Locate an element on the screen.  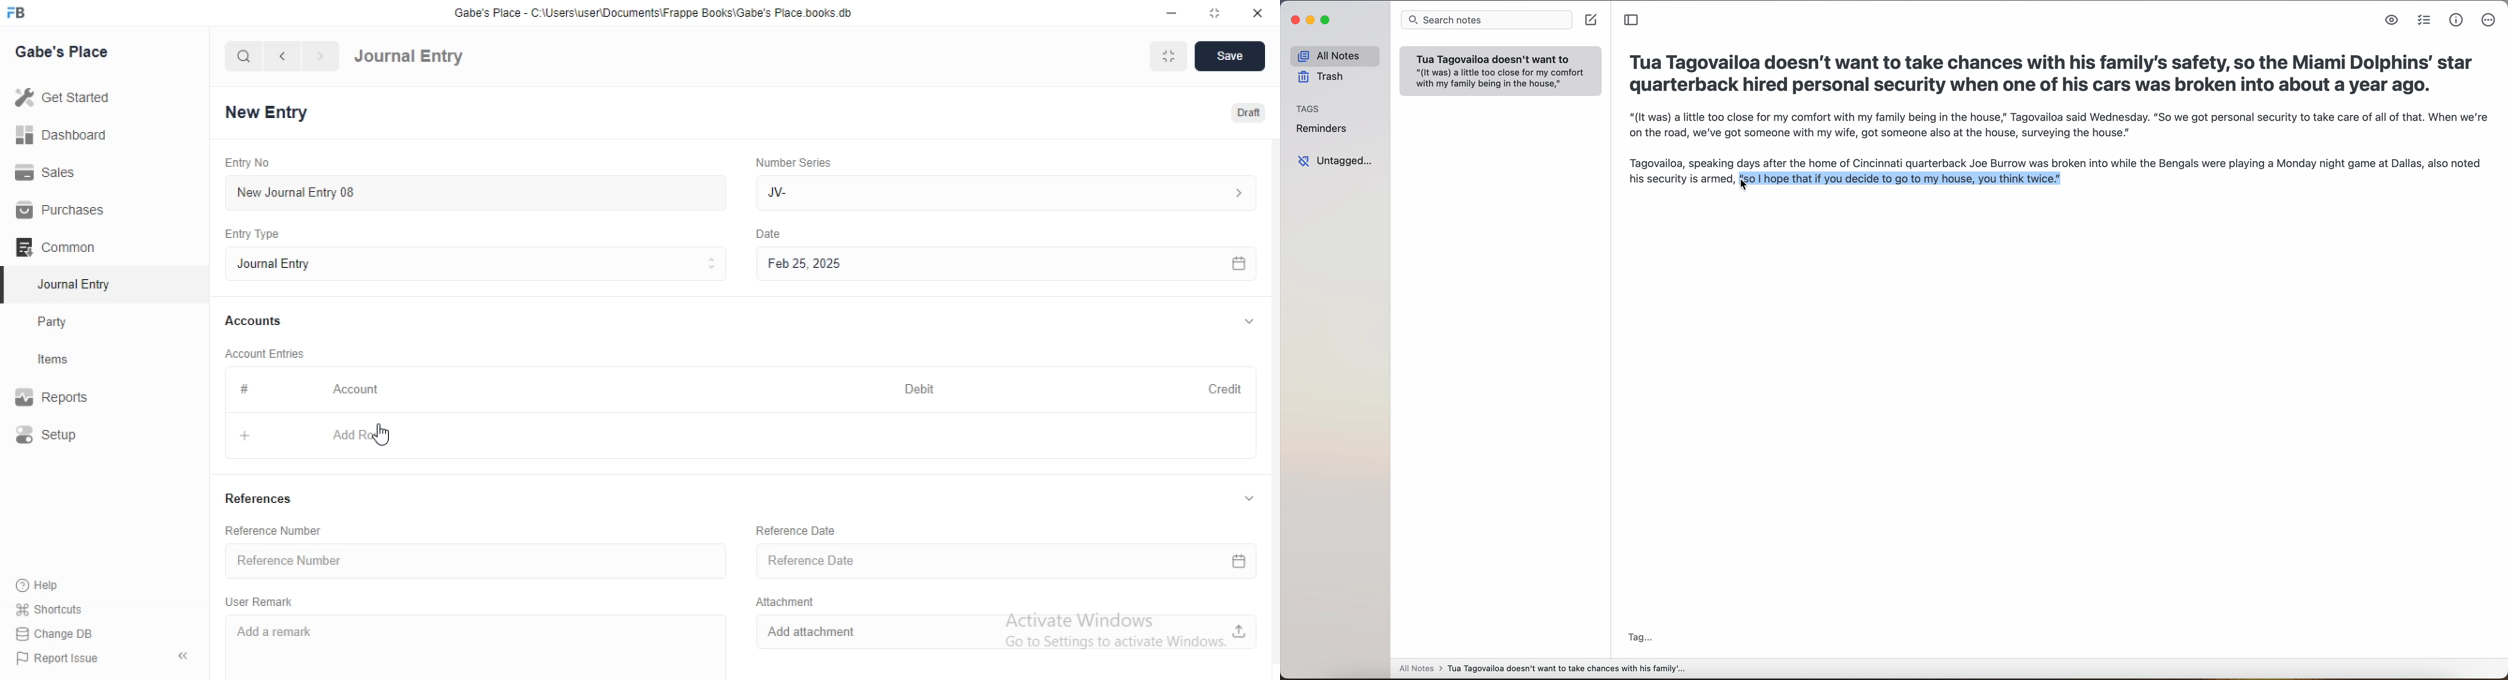
search is located at coordinates (244, 57).